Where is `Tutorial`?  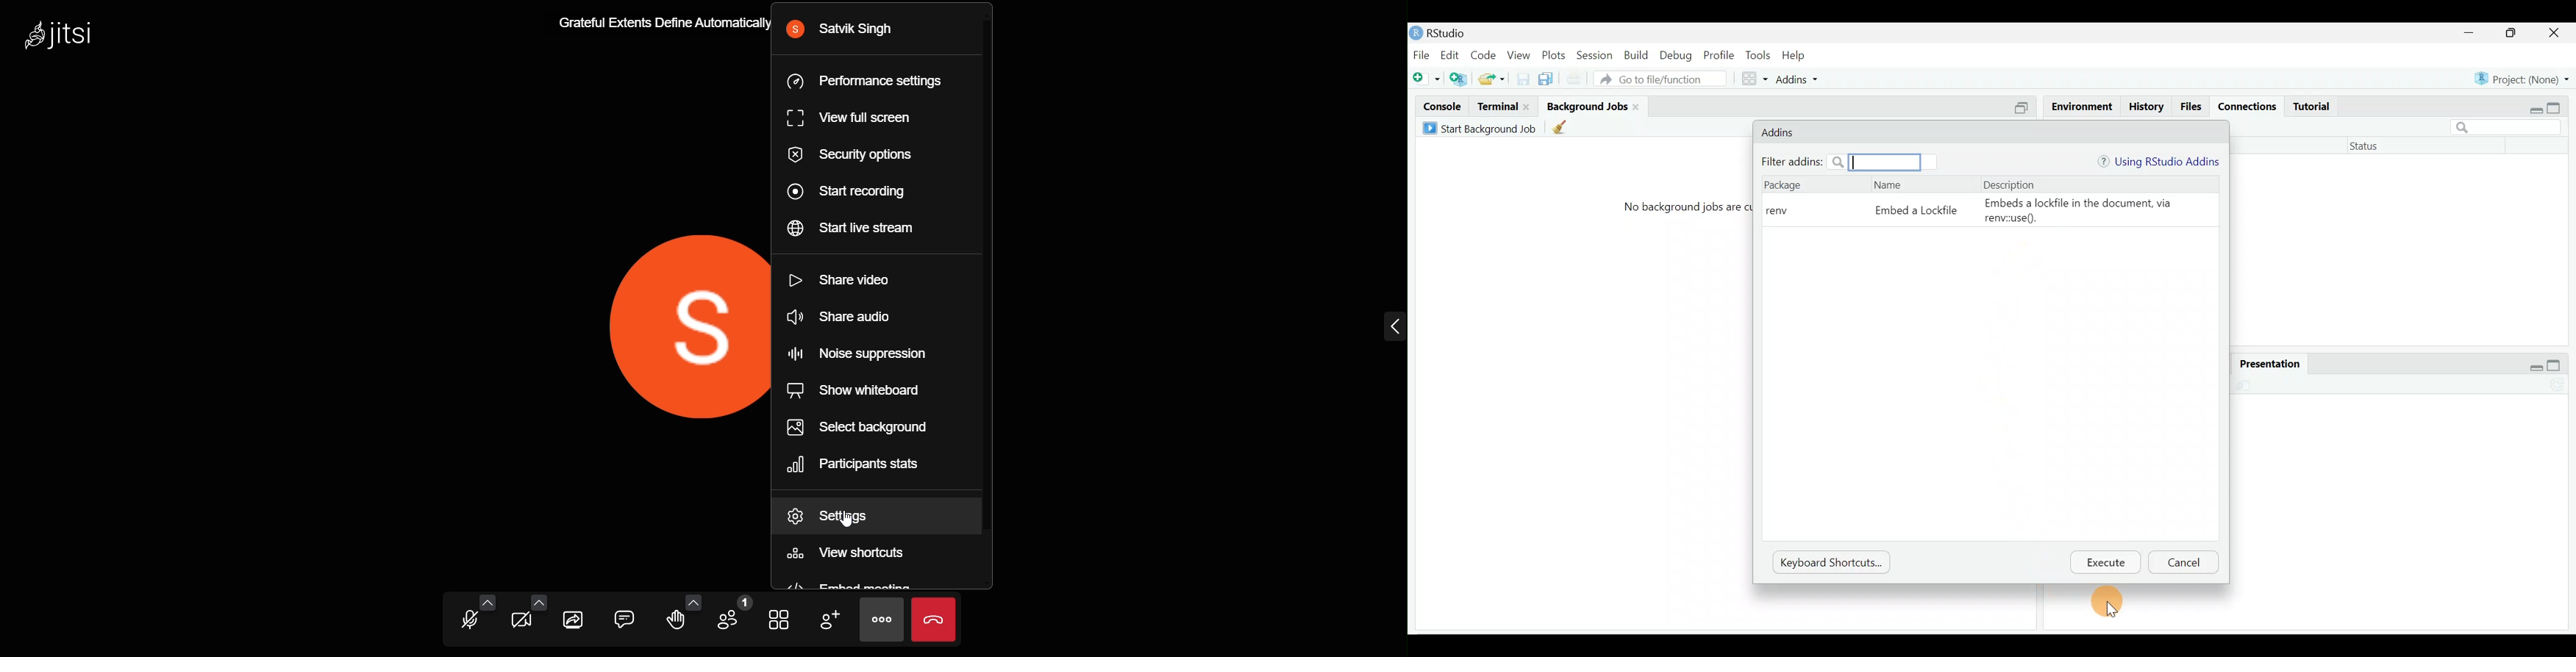
Tutorial is located at coordinates (2314, 107).